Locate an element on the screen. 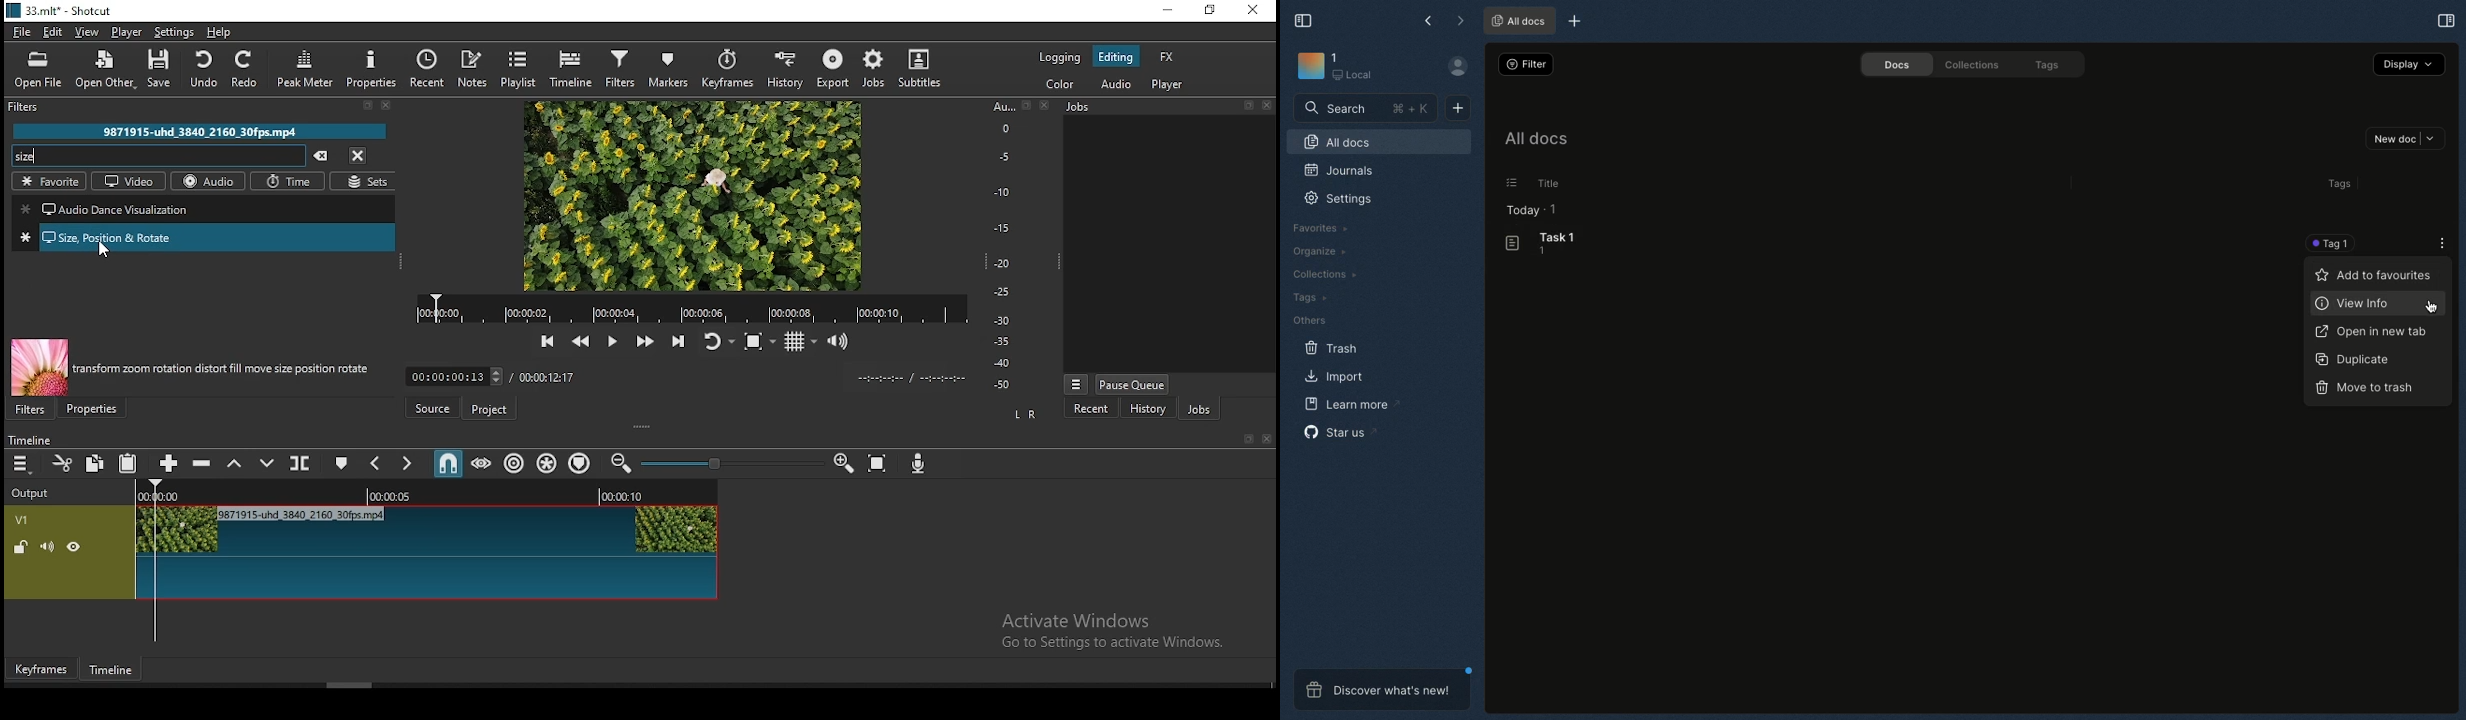 The width and height of the screenshot is (2492, 728). open is located at coordinates (40, 72).